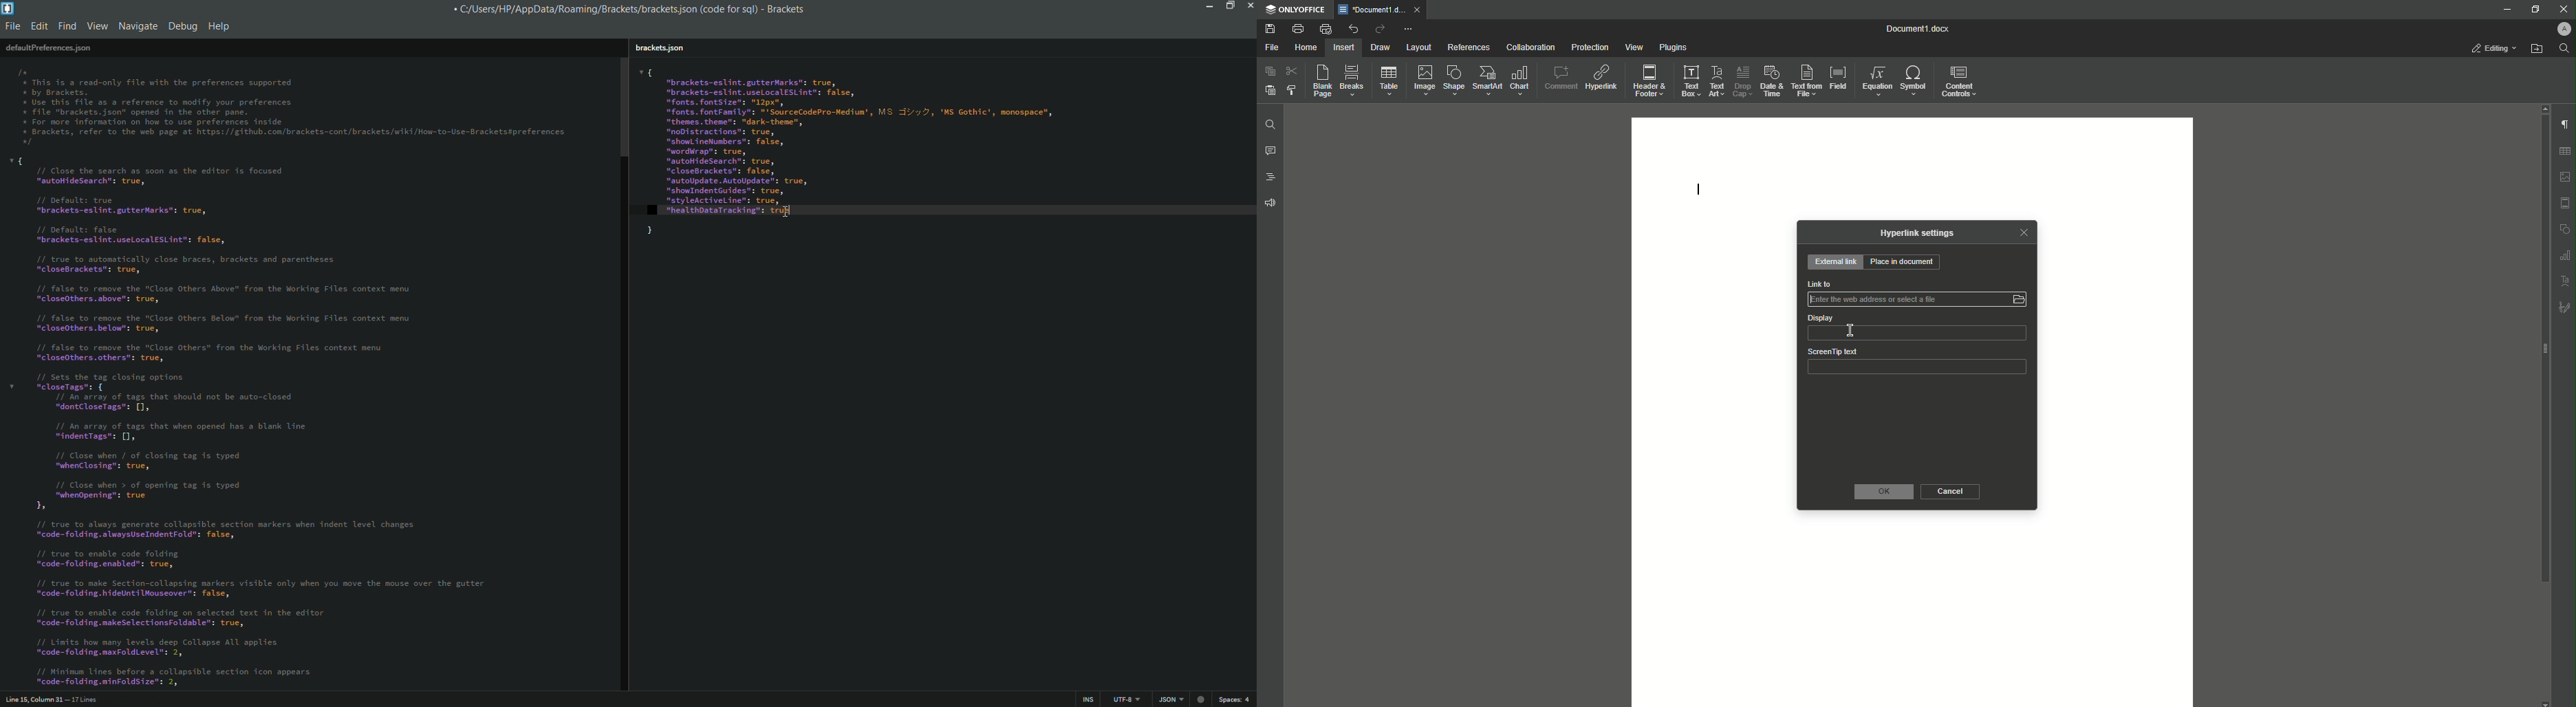 The image size is (2576, 728). What do you see at coordinates (1469, 47) in the screenshot?
I see `References` at bounding box center [1469, 47].